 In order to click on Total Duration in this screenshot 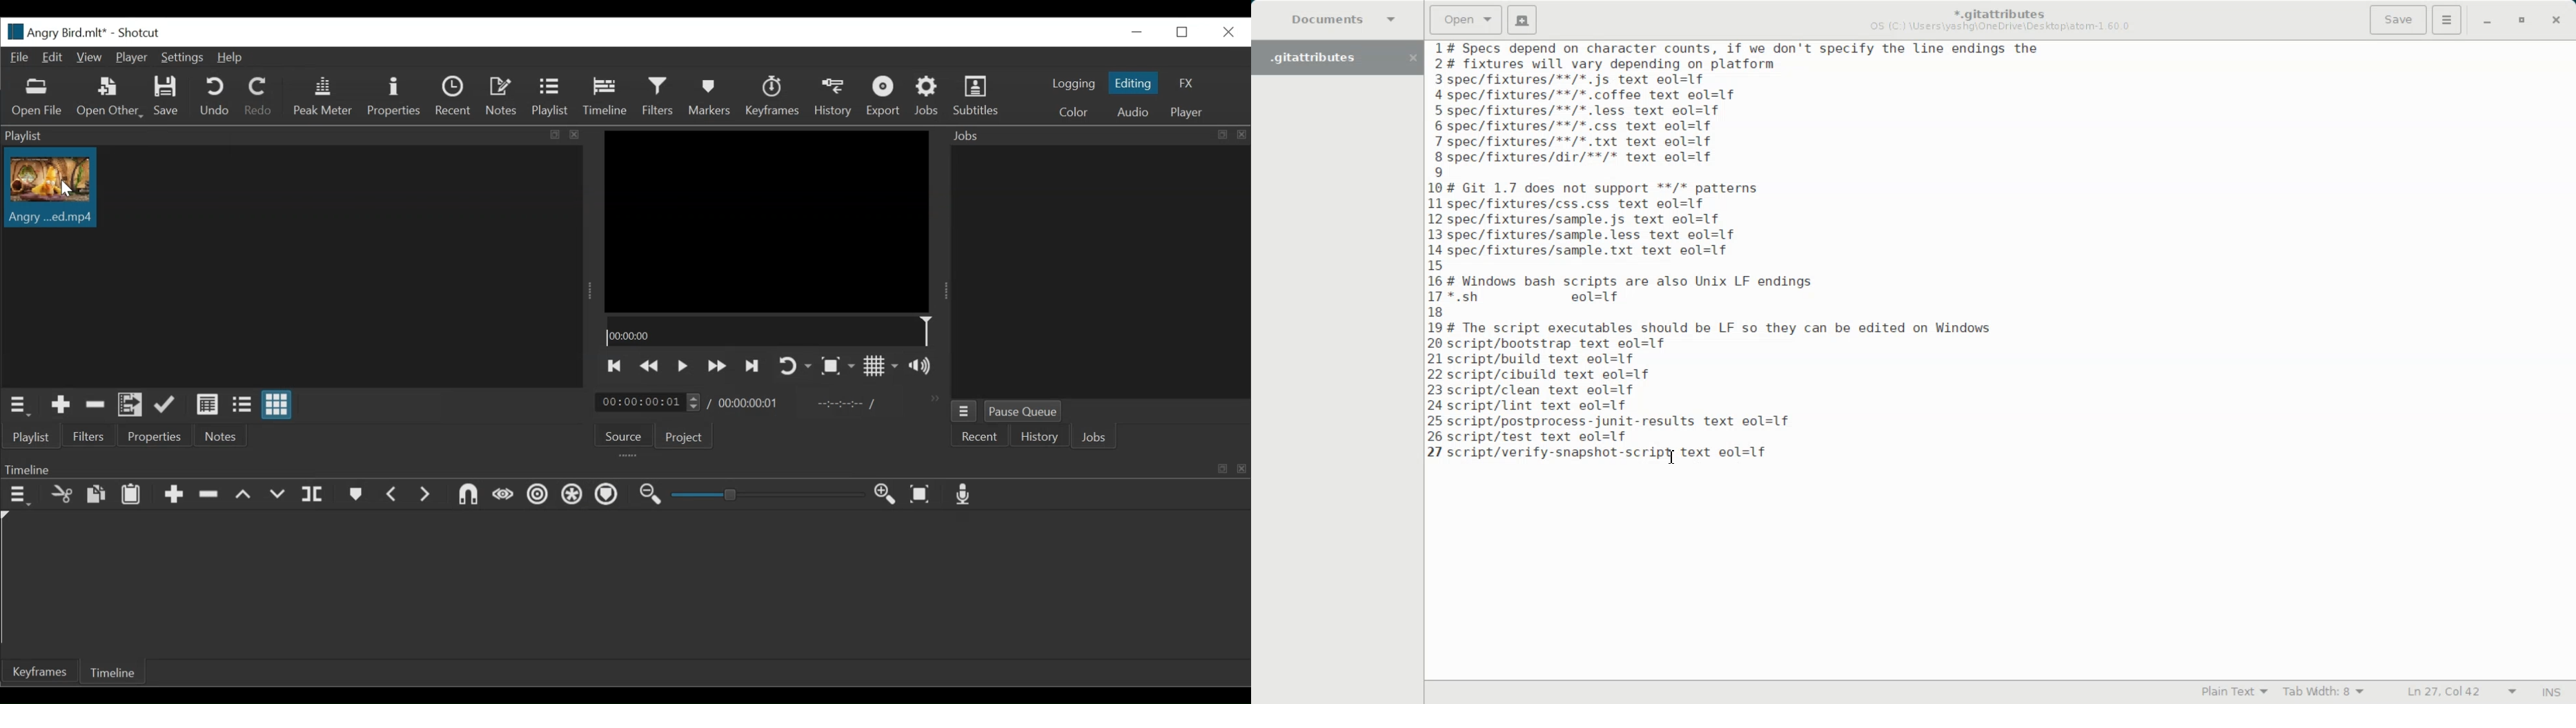, I will do `click(750, 403)`.